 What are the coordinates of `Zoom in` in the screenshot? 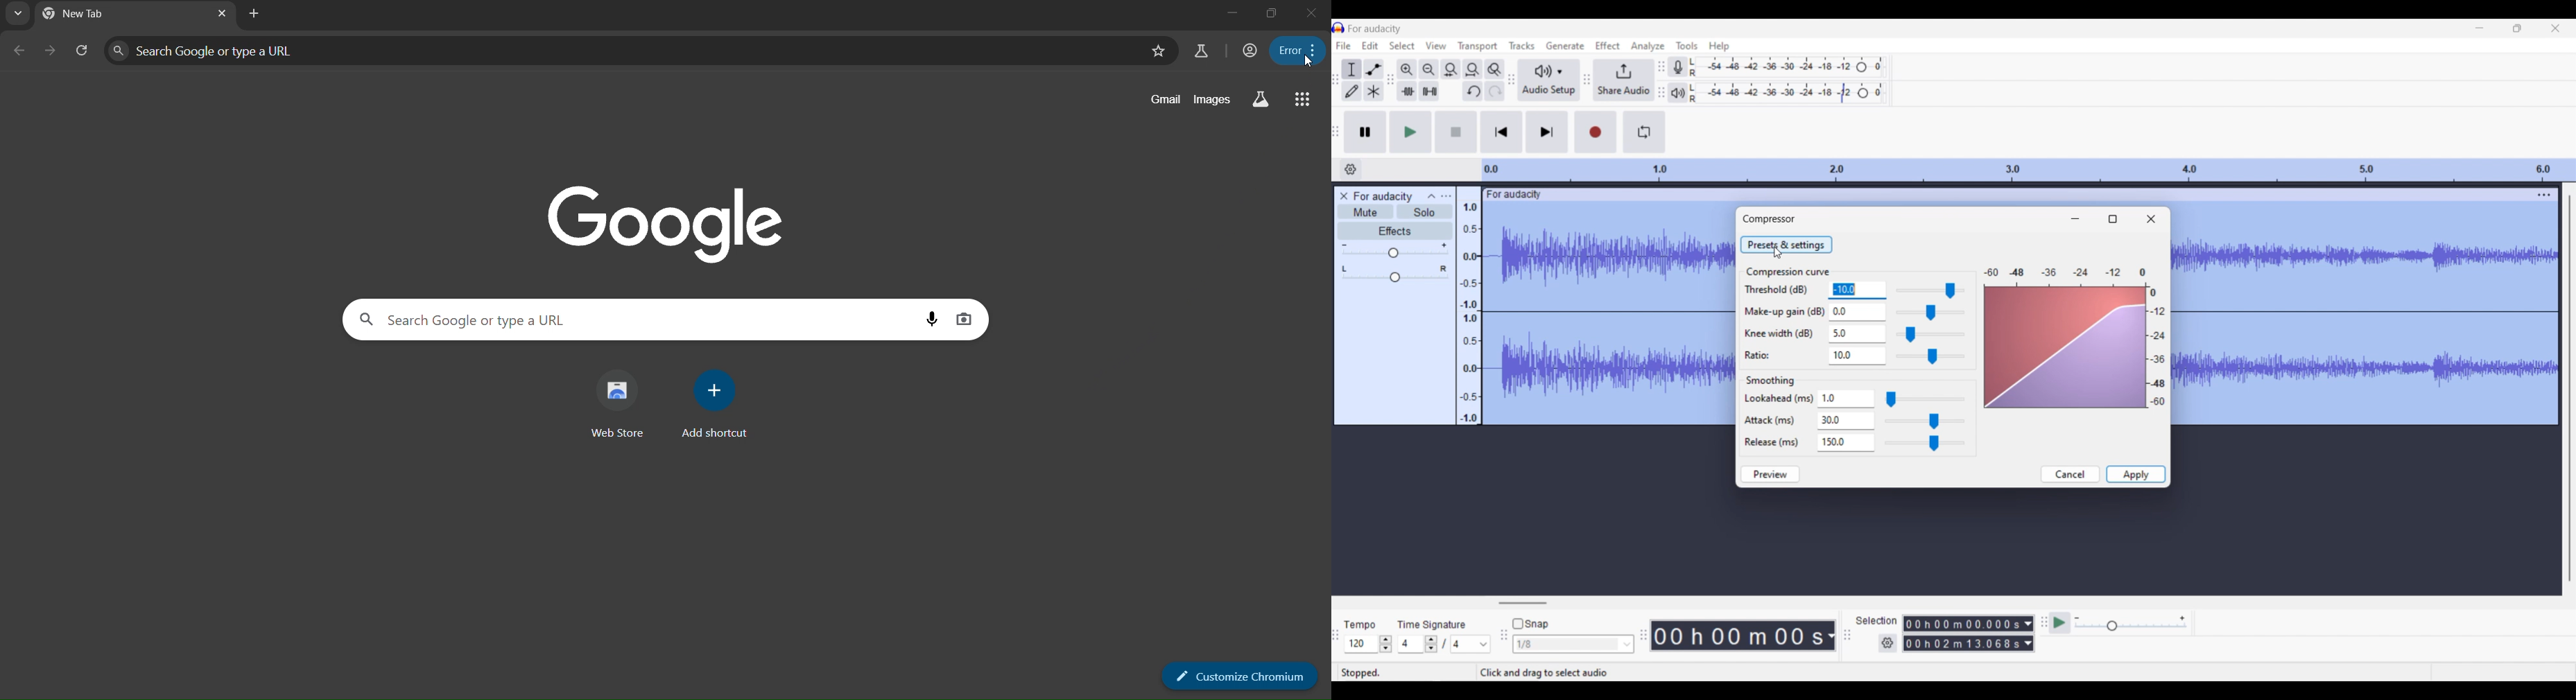 It's located at (1407, 69).